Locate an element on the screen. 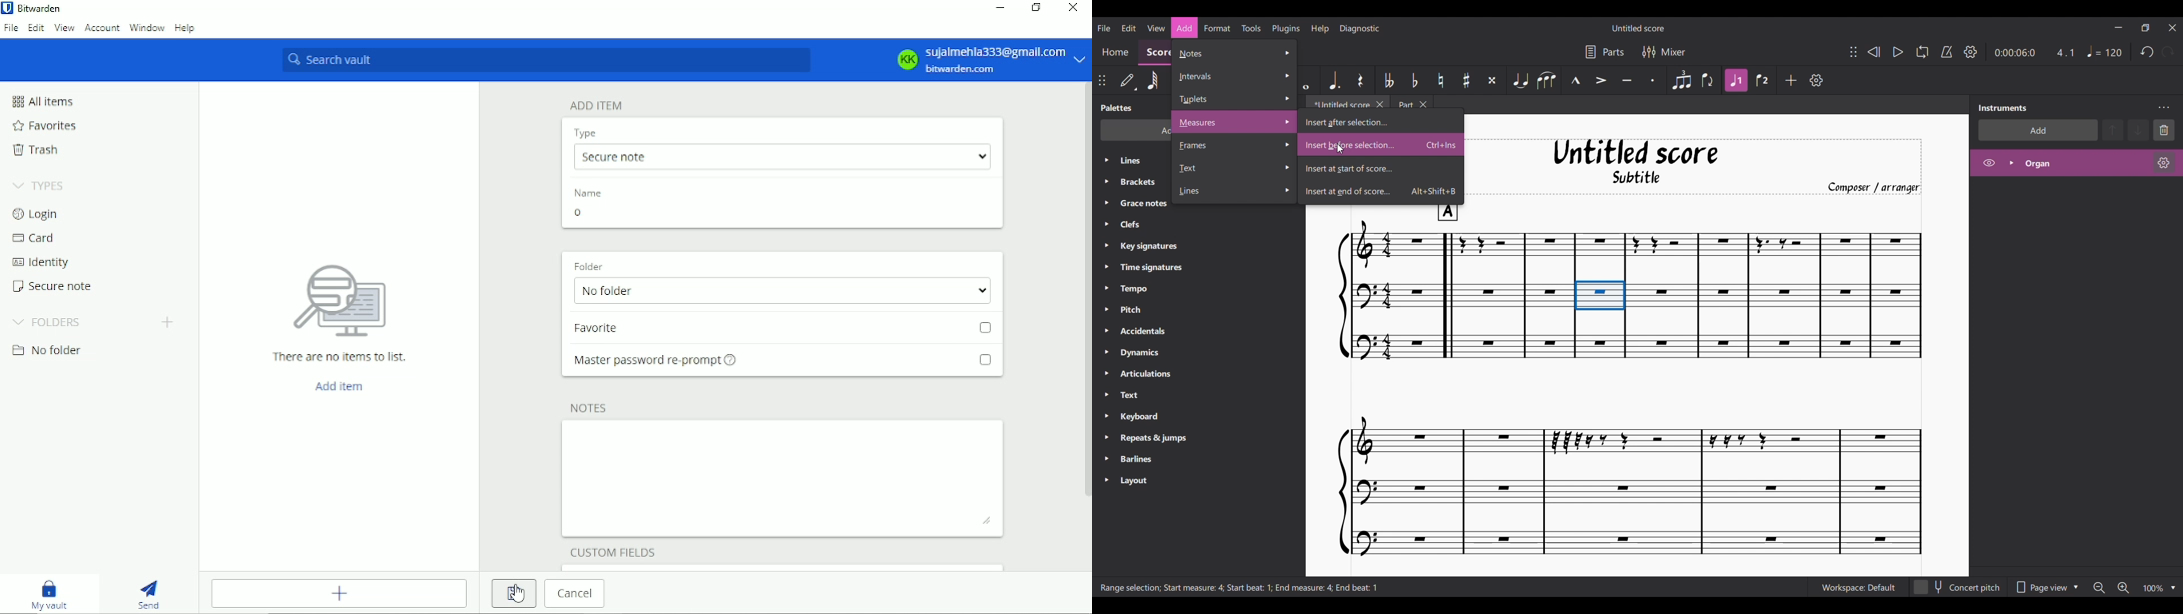  Rest is located at coordinates (1361, 80).